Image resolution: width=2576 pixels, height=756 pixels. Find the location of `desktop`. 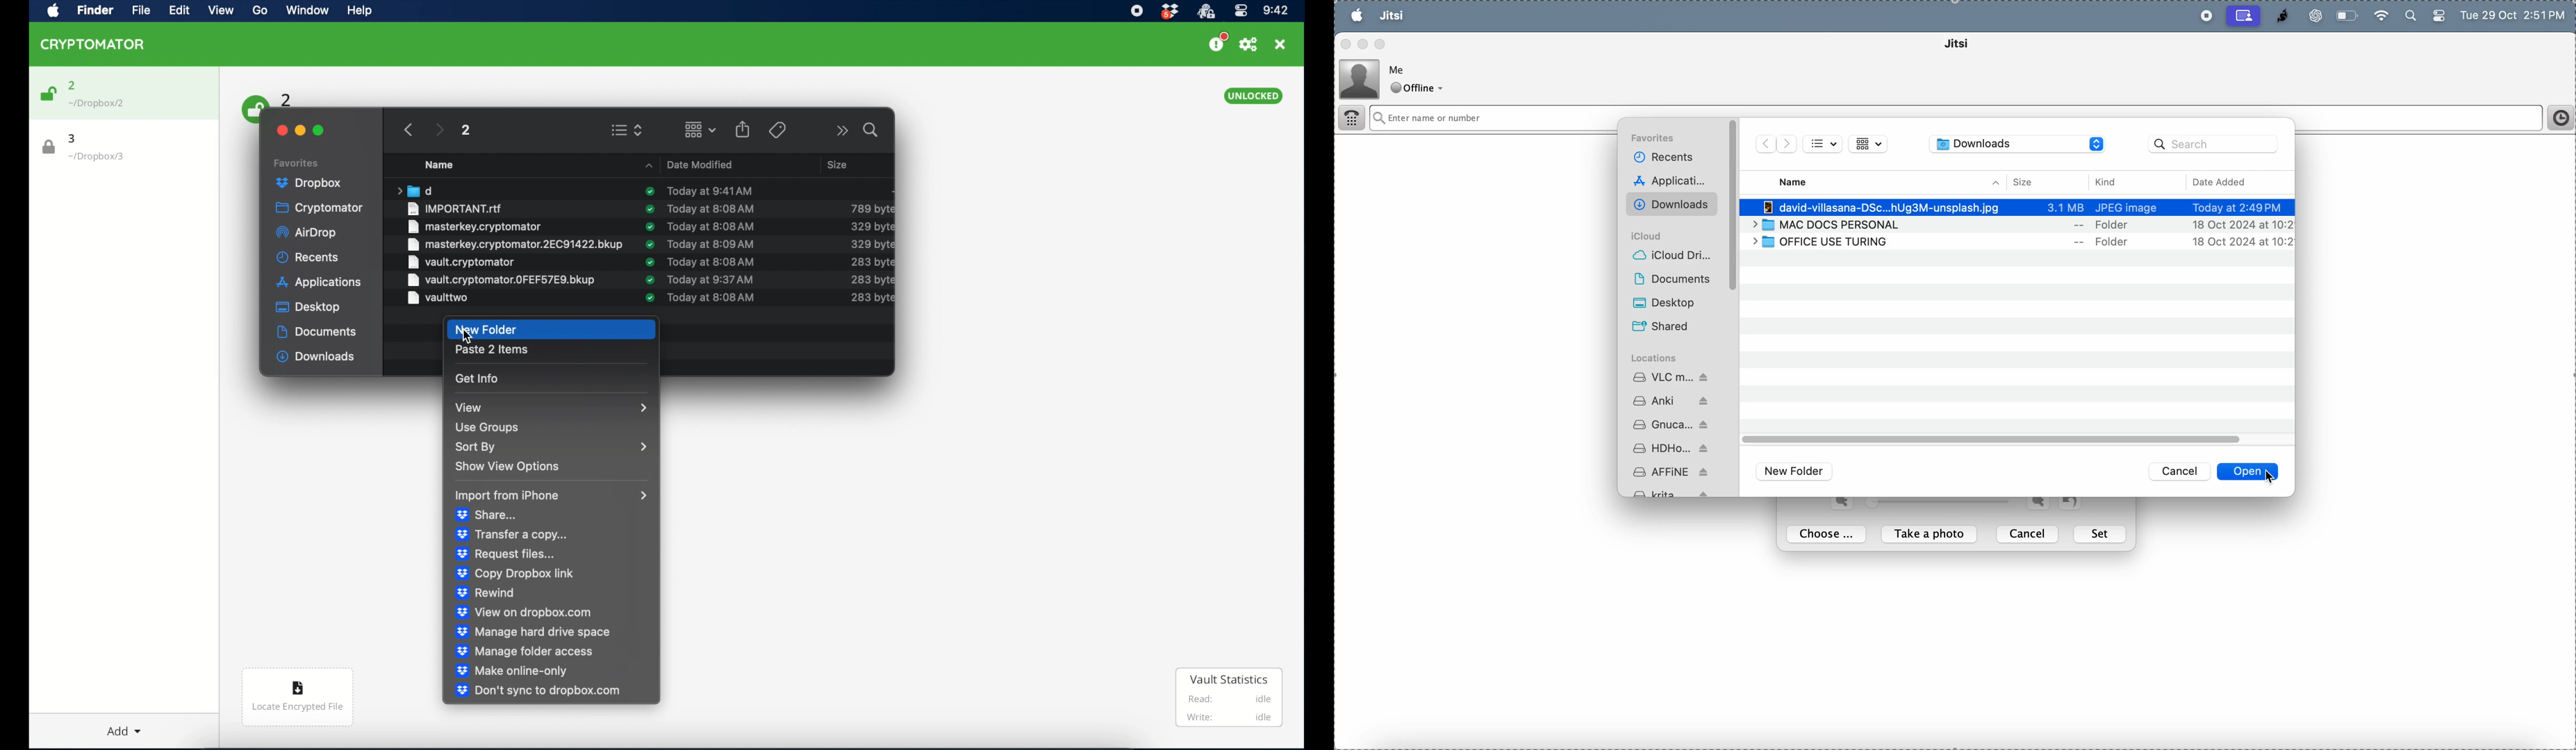

desktop is located at coordinates (309, 307).